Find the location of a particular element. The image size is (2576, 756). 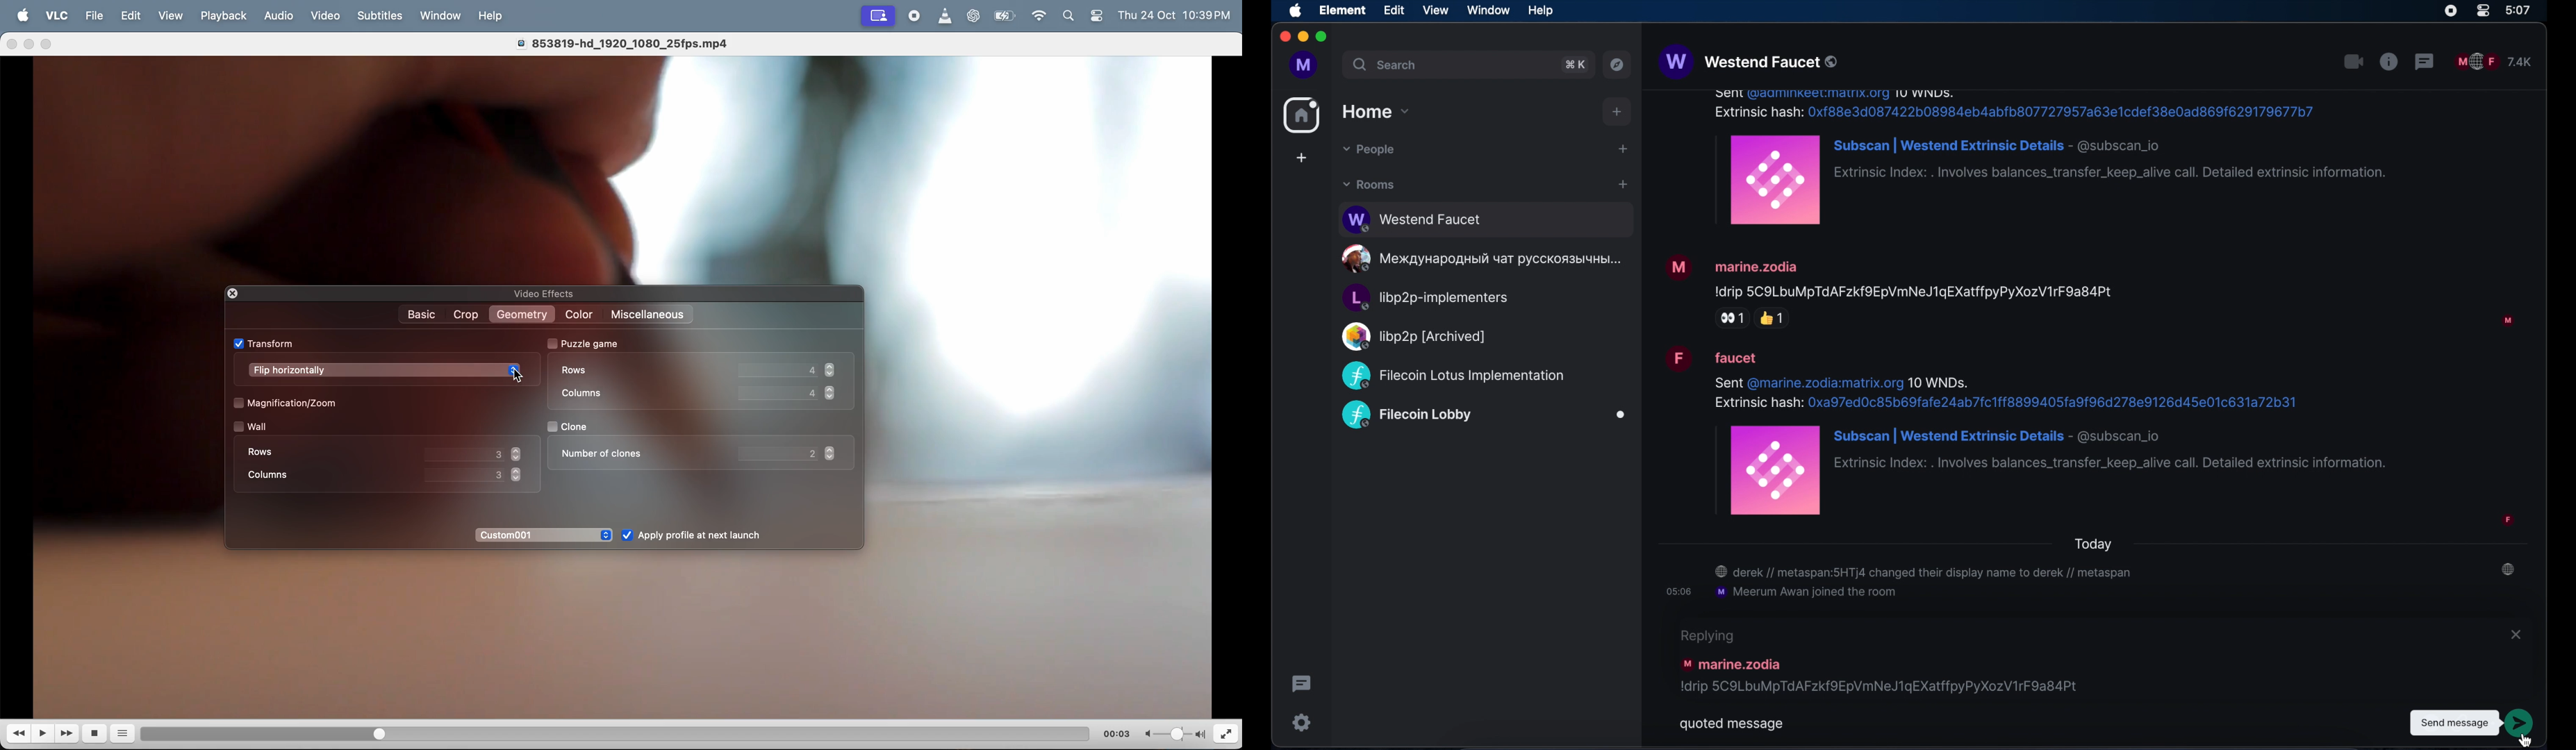

check box is located at coordinates (234, 426).